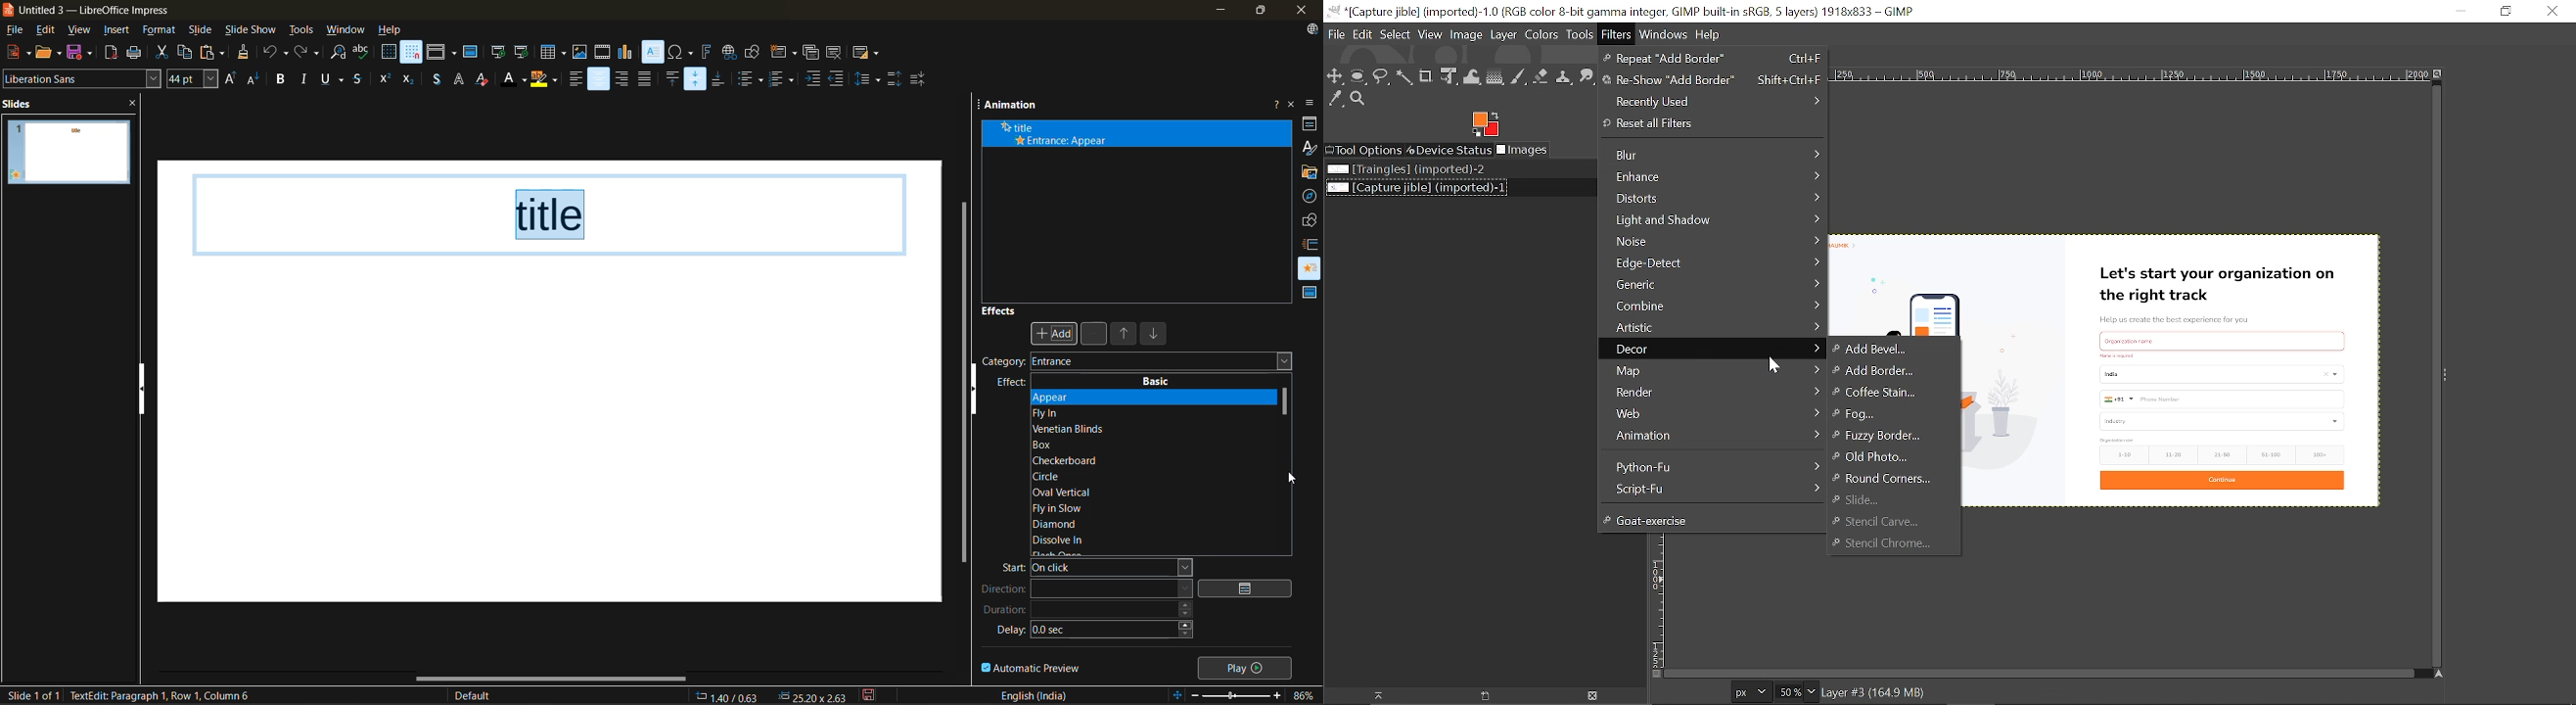 The image size is (2576, 728). I want to click on styles, so click(1311, 146).